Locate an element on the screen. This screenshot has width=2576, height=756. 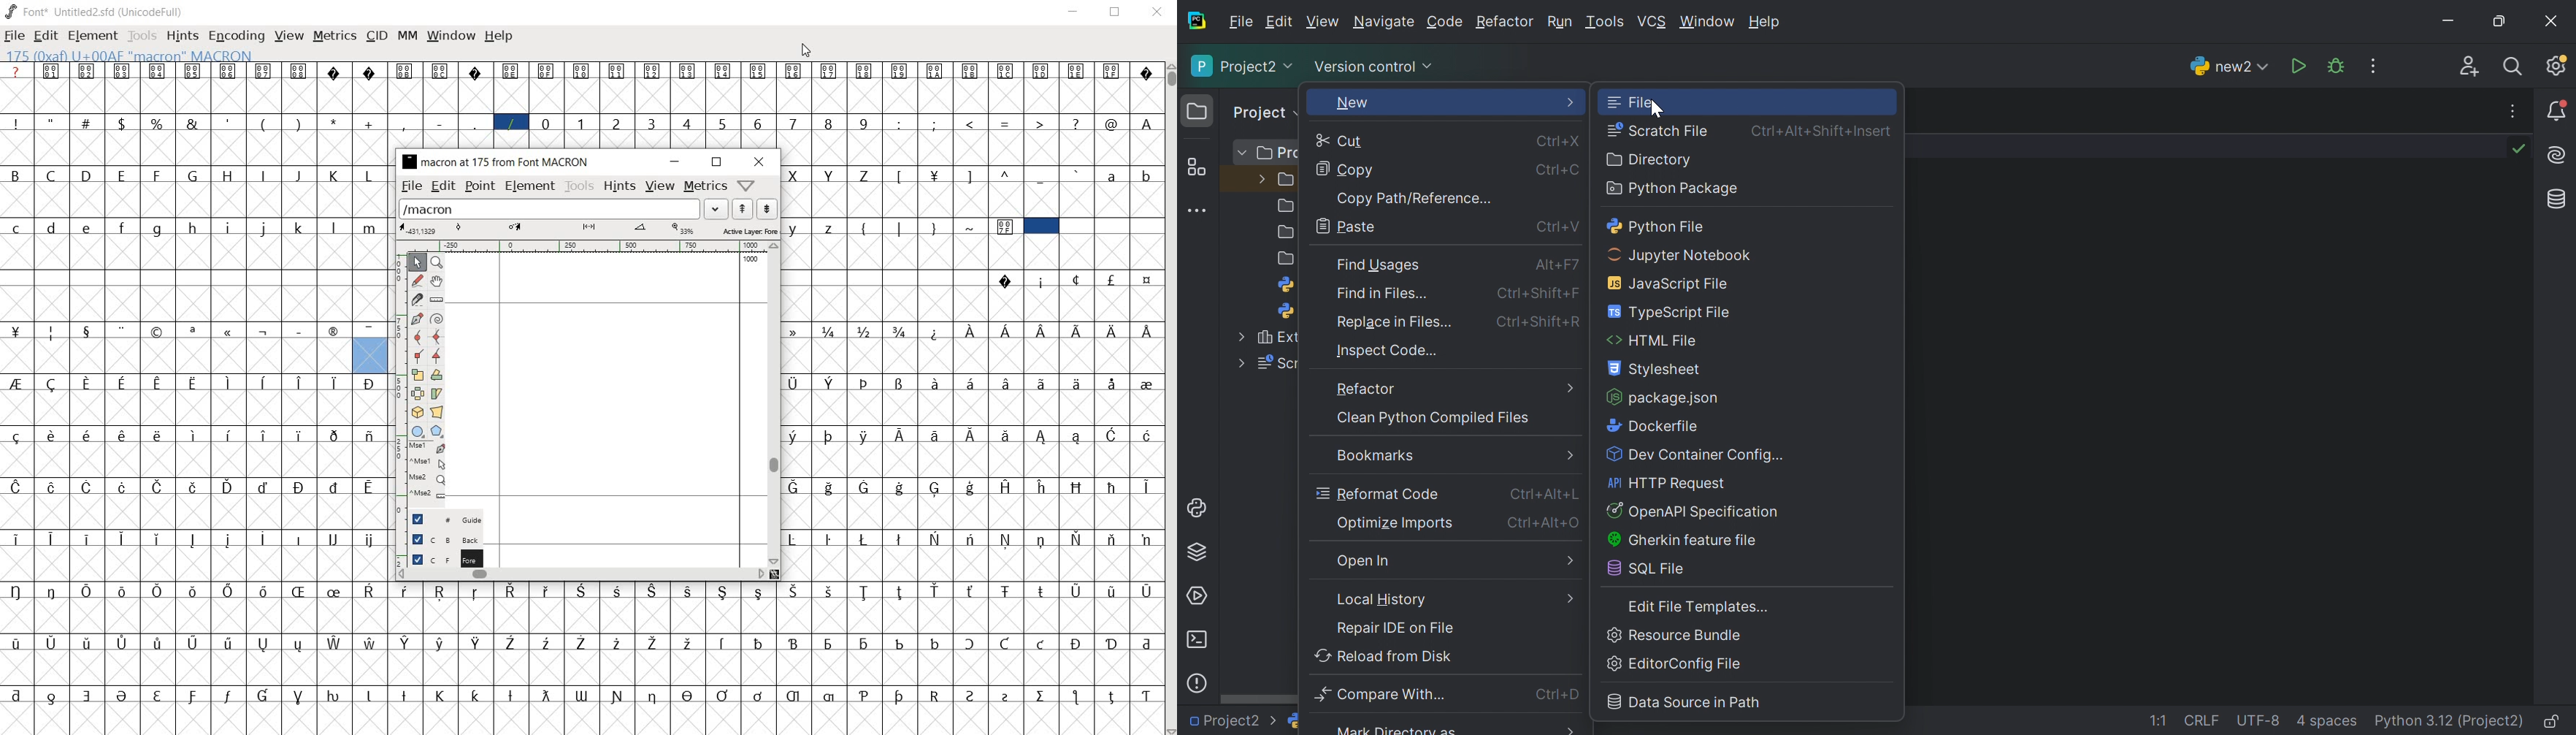
Symbol is located at coordinates (159, 331).